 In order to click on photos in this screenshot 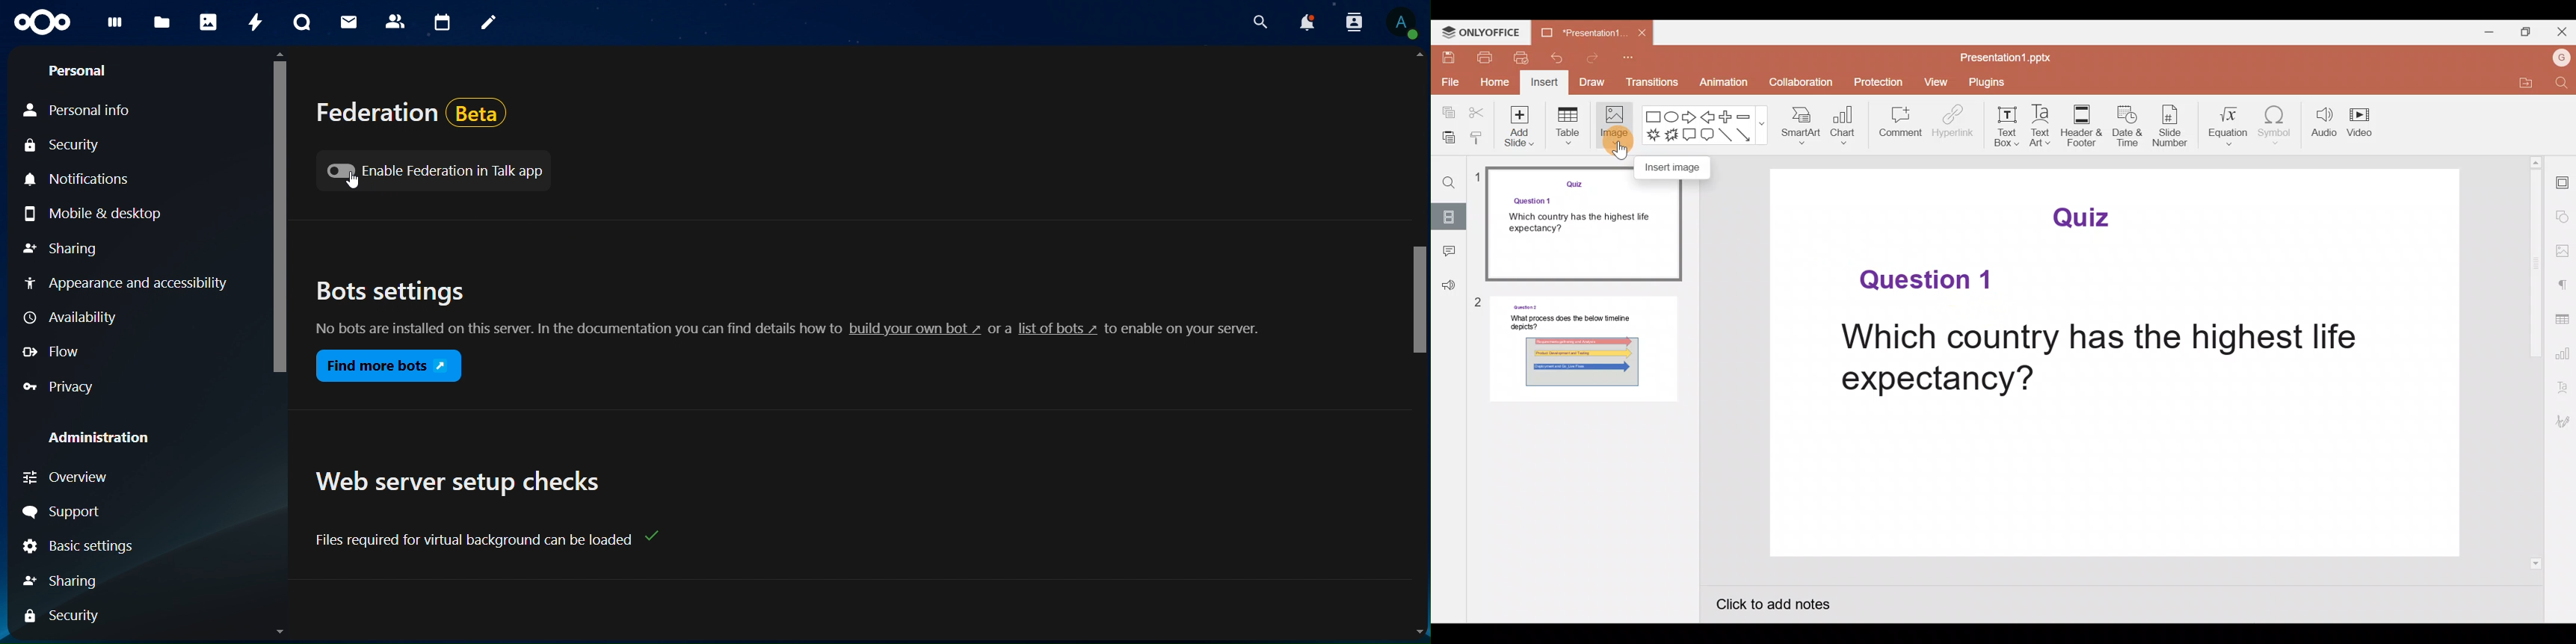, I will do `click(208, 22)`.